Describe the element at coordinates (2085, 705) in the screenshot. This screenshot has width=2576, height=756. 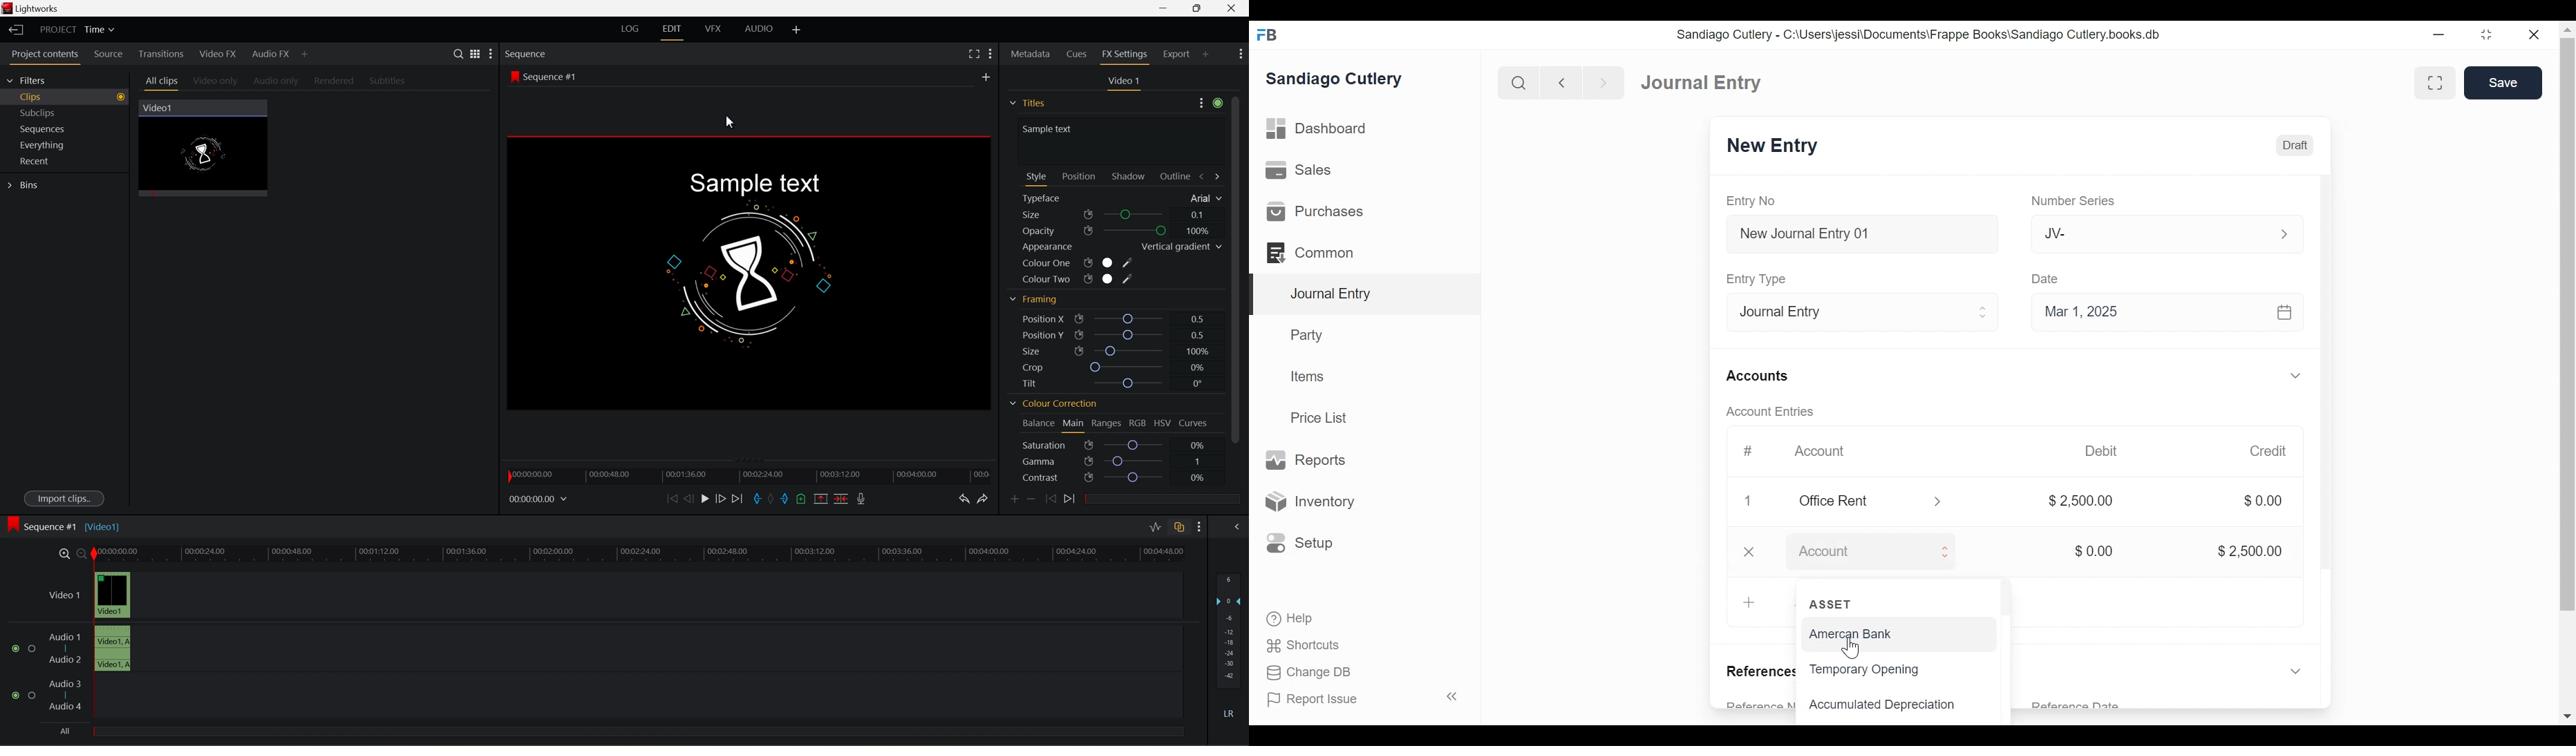
I see `Reference Date` at that location.